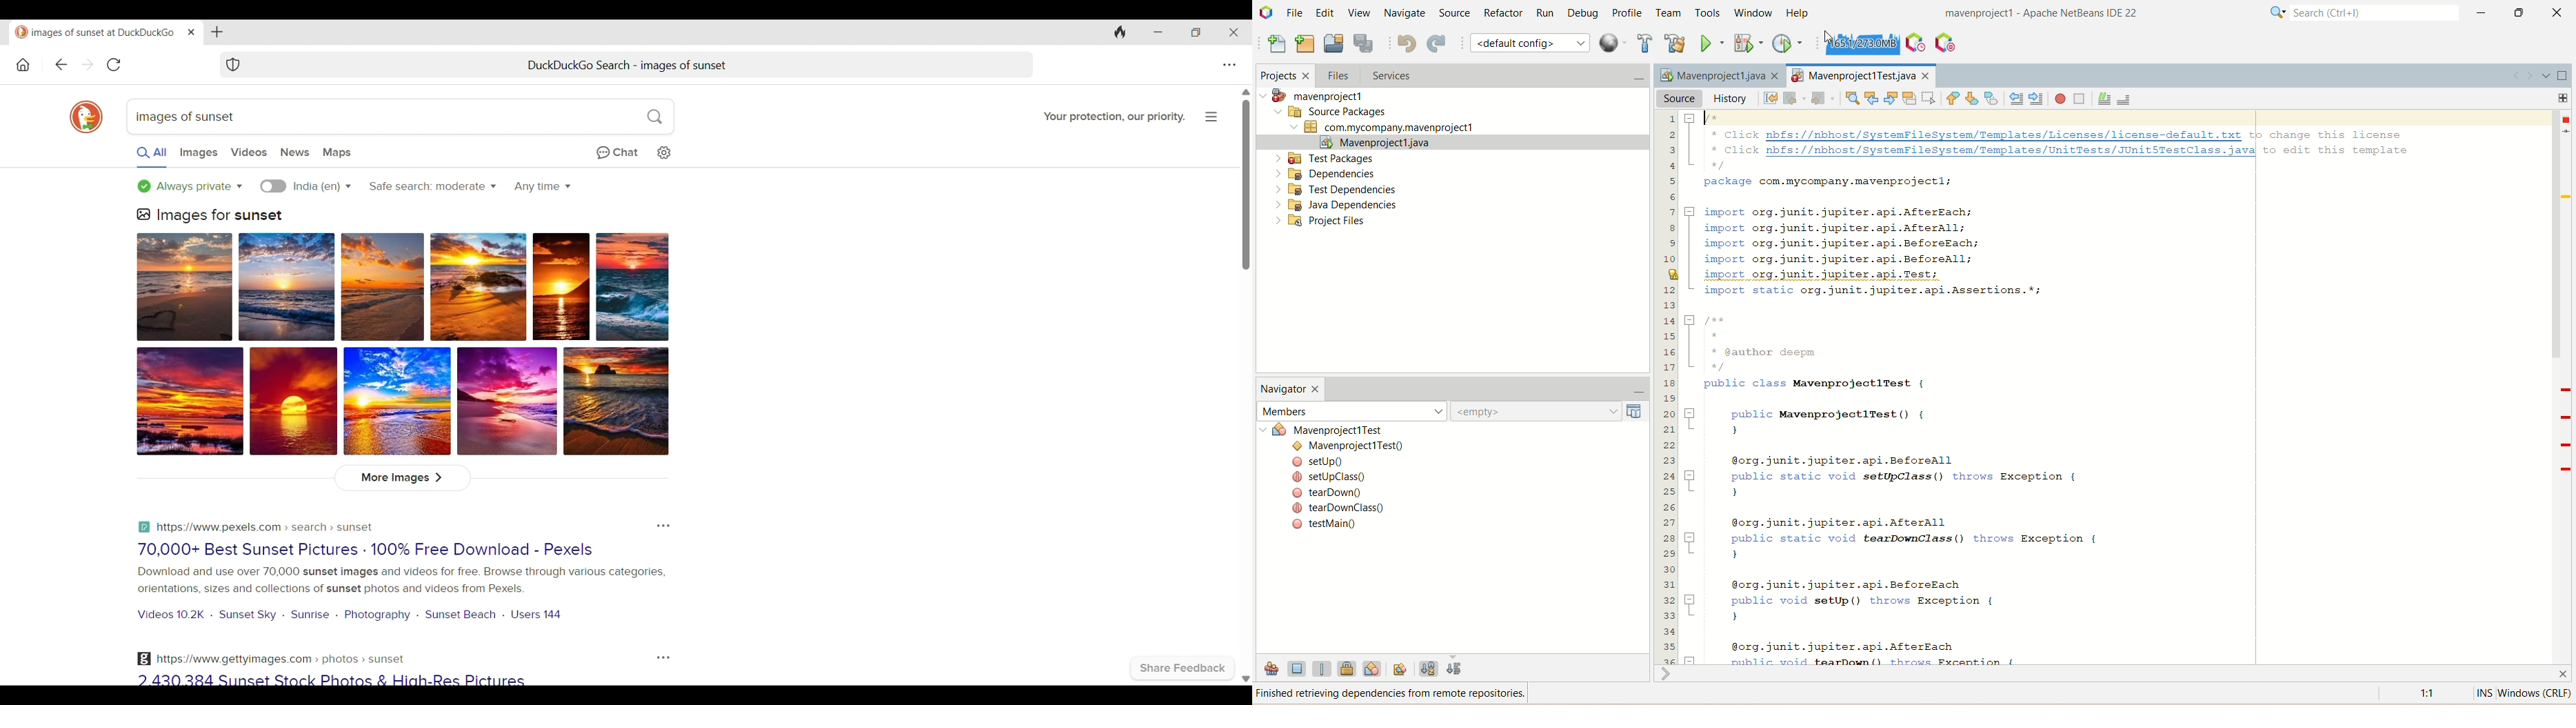  I want to click on Images for sunset, so click(211, 215).